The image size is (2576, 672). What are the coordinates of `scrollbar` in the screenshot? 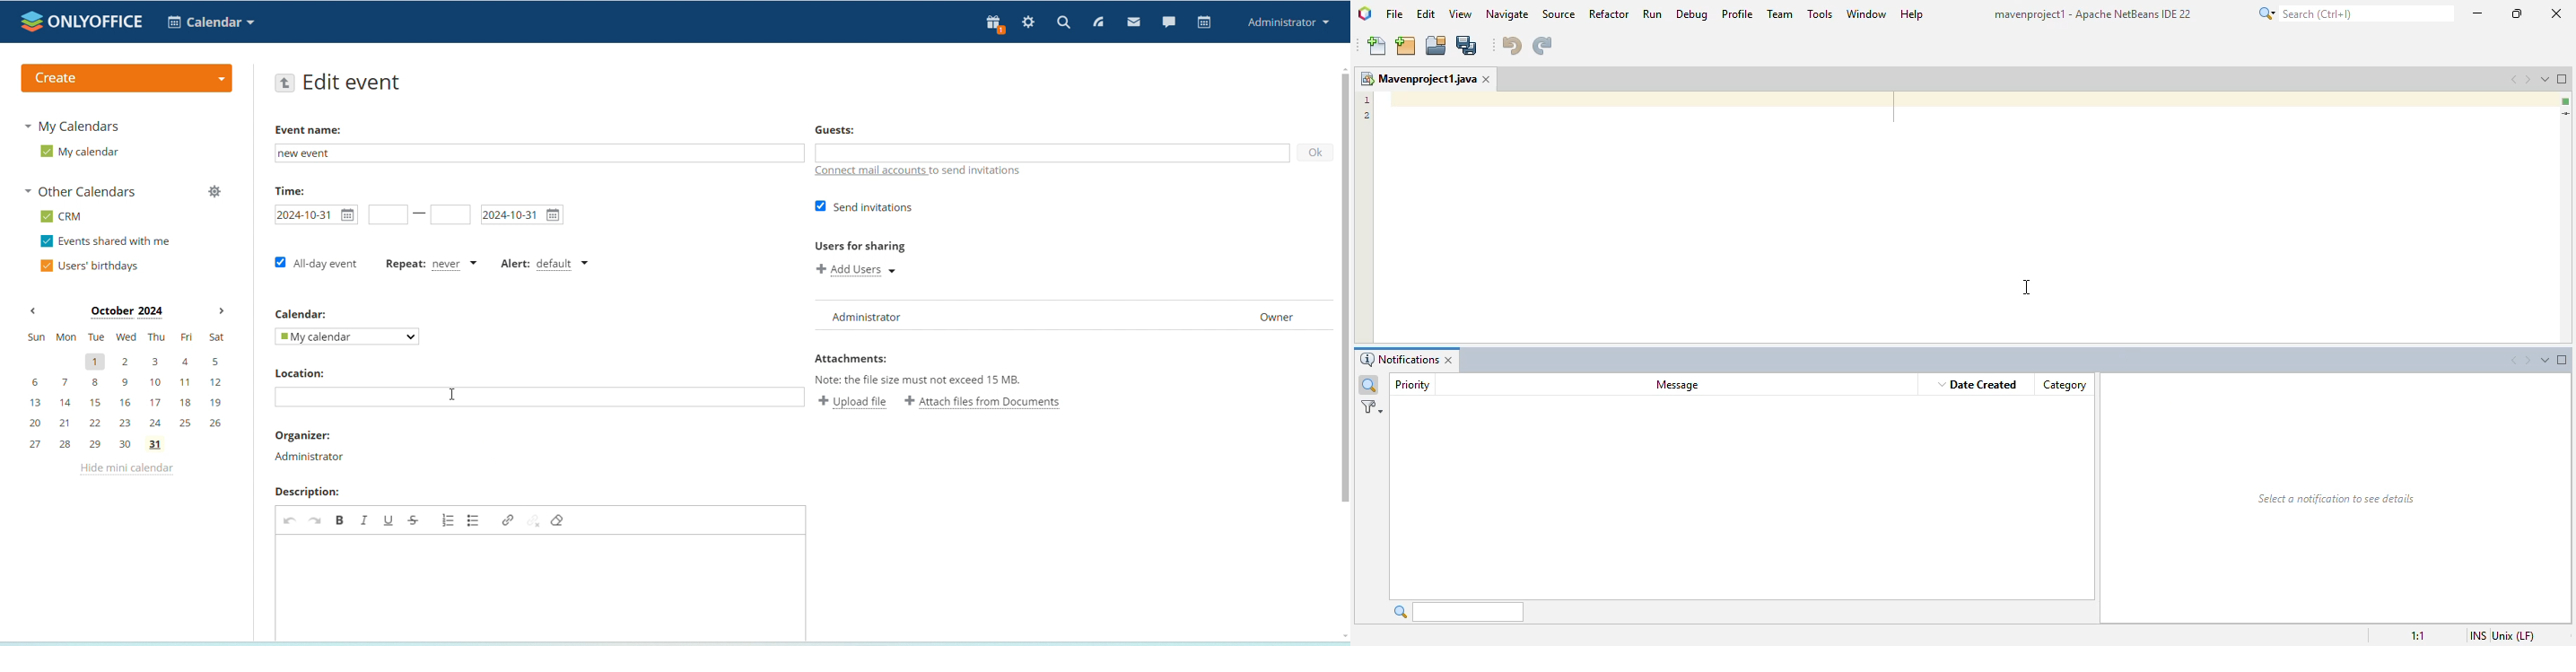 It's located at (1345, 289).